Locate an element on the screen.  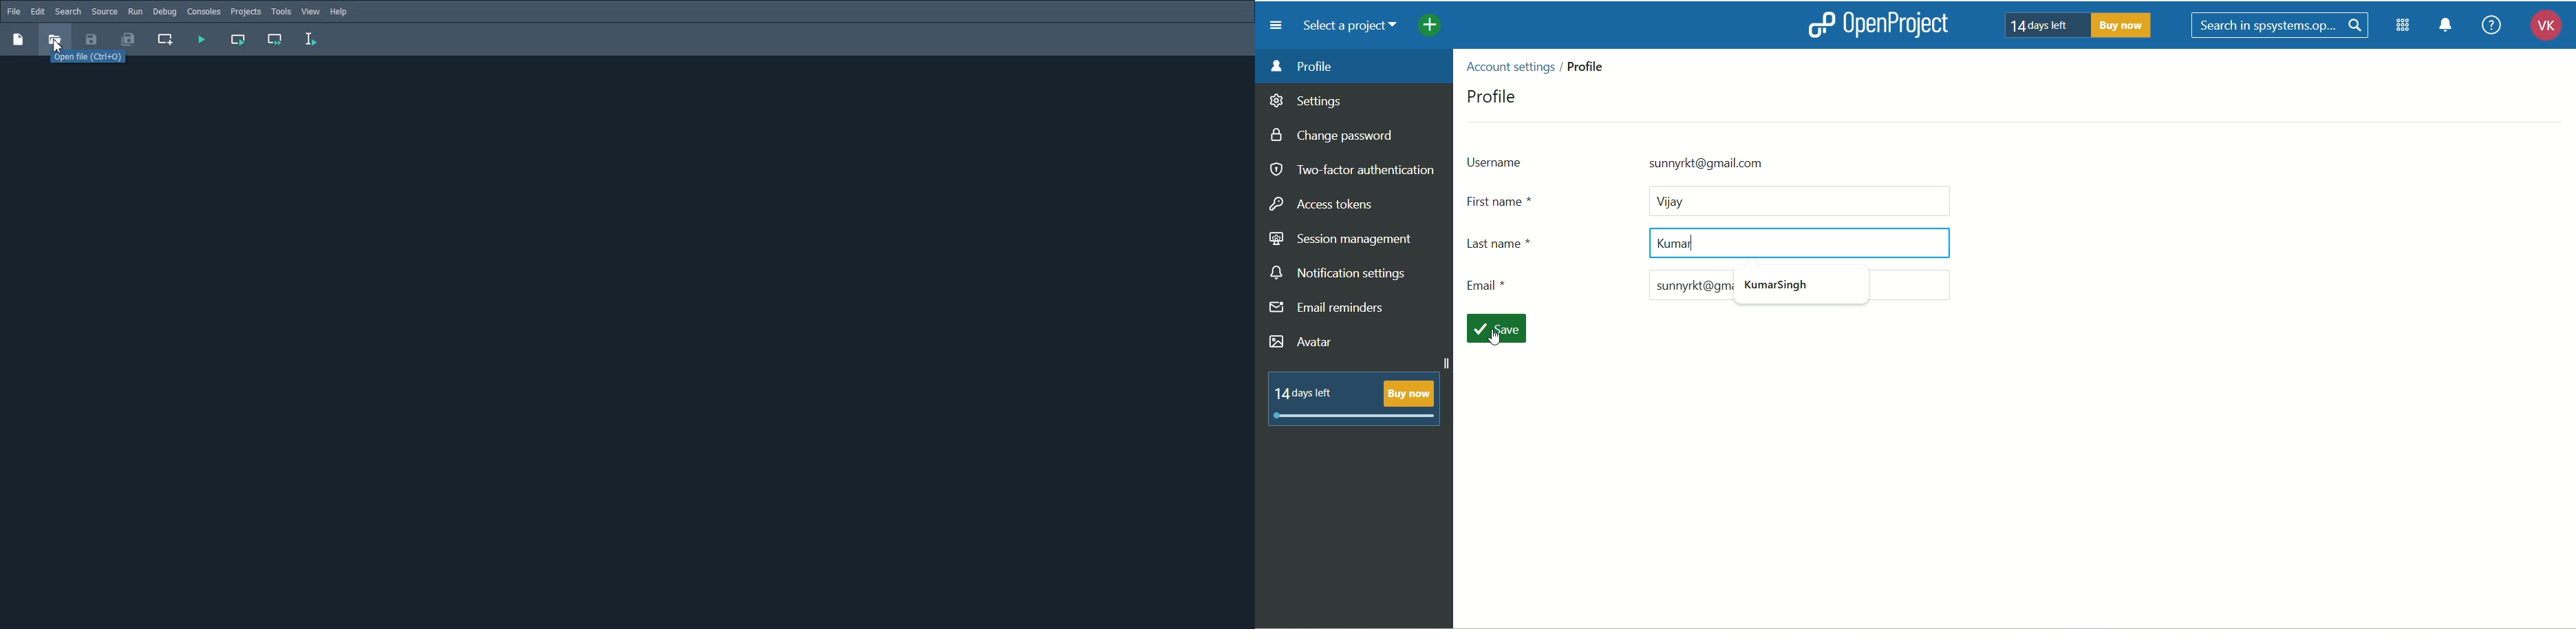
Search is located at coordinates (68, 12).